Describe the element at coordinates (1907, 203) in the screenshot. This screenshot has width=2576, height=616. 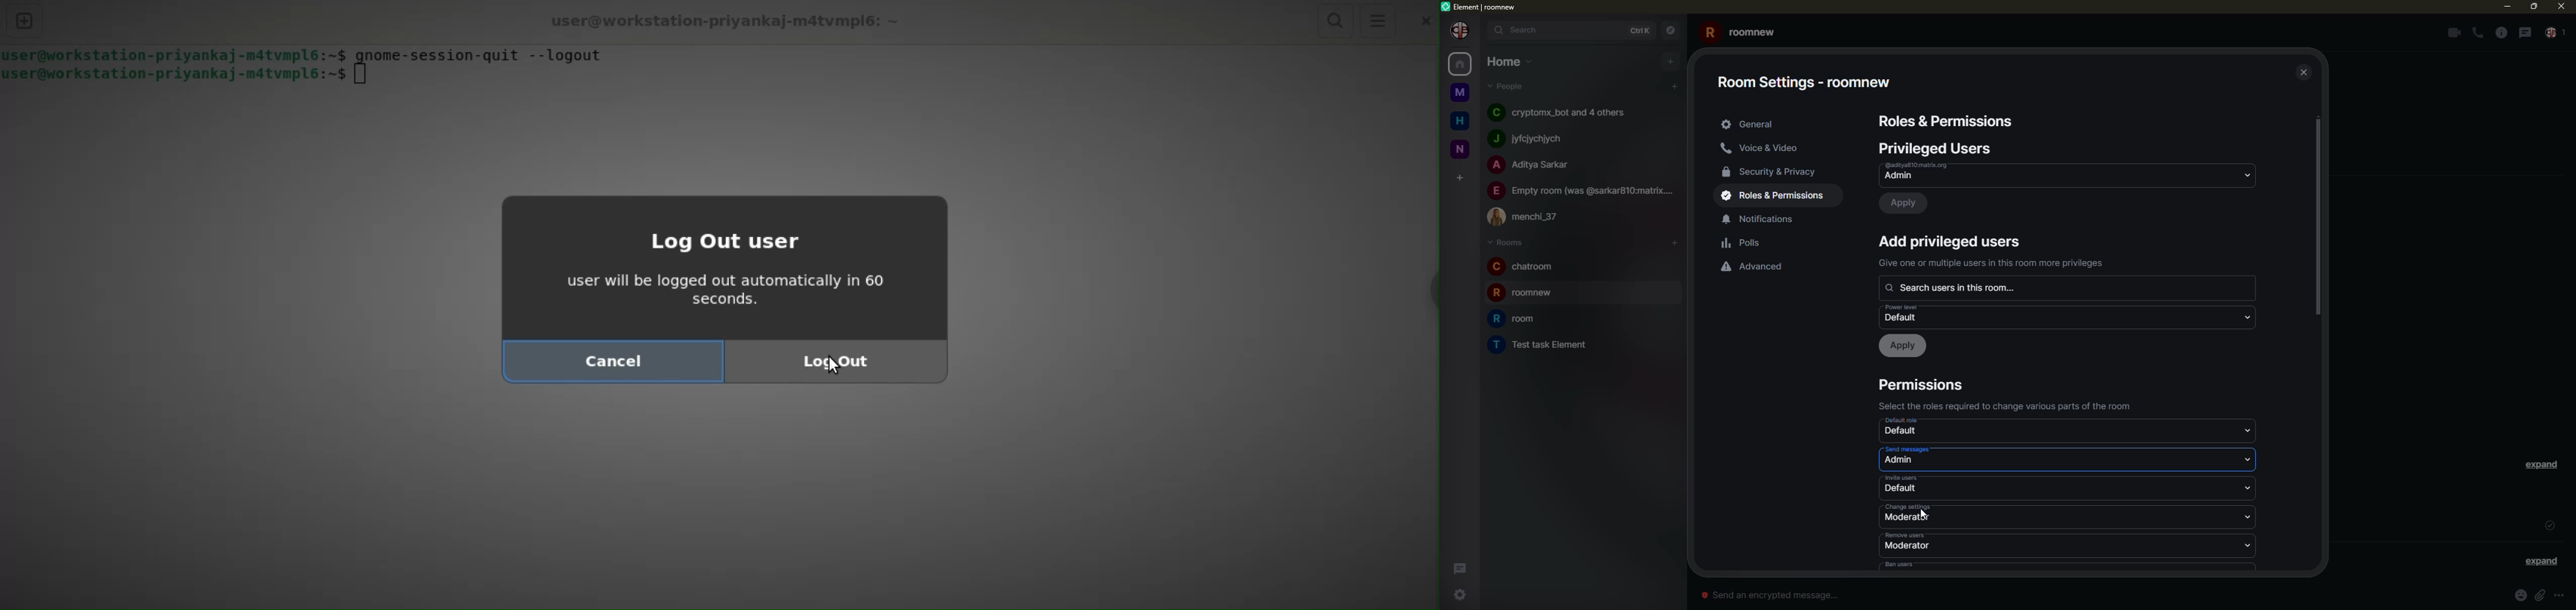
I see `apply` at that location.